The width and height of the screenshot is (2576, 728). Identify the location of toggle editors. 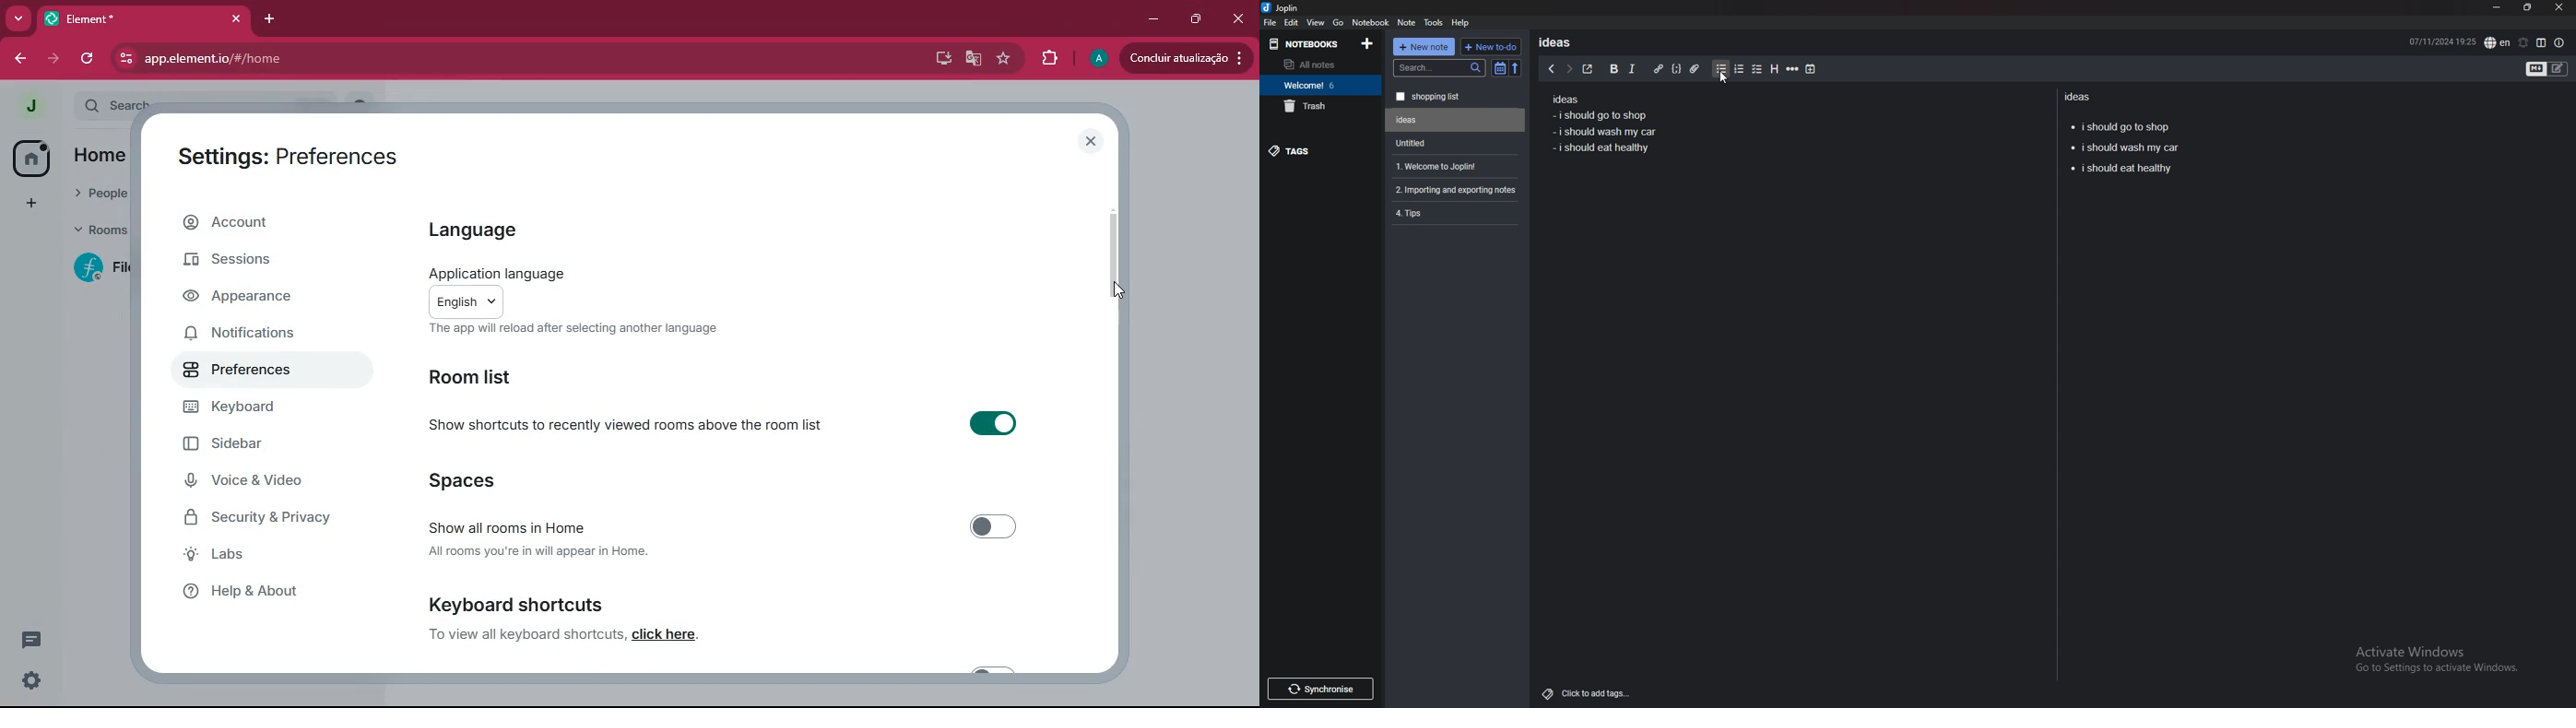
(2548, 70).